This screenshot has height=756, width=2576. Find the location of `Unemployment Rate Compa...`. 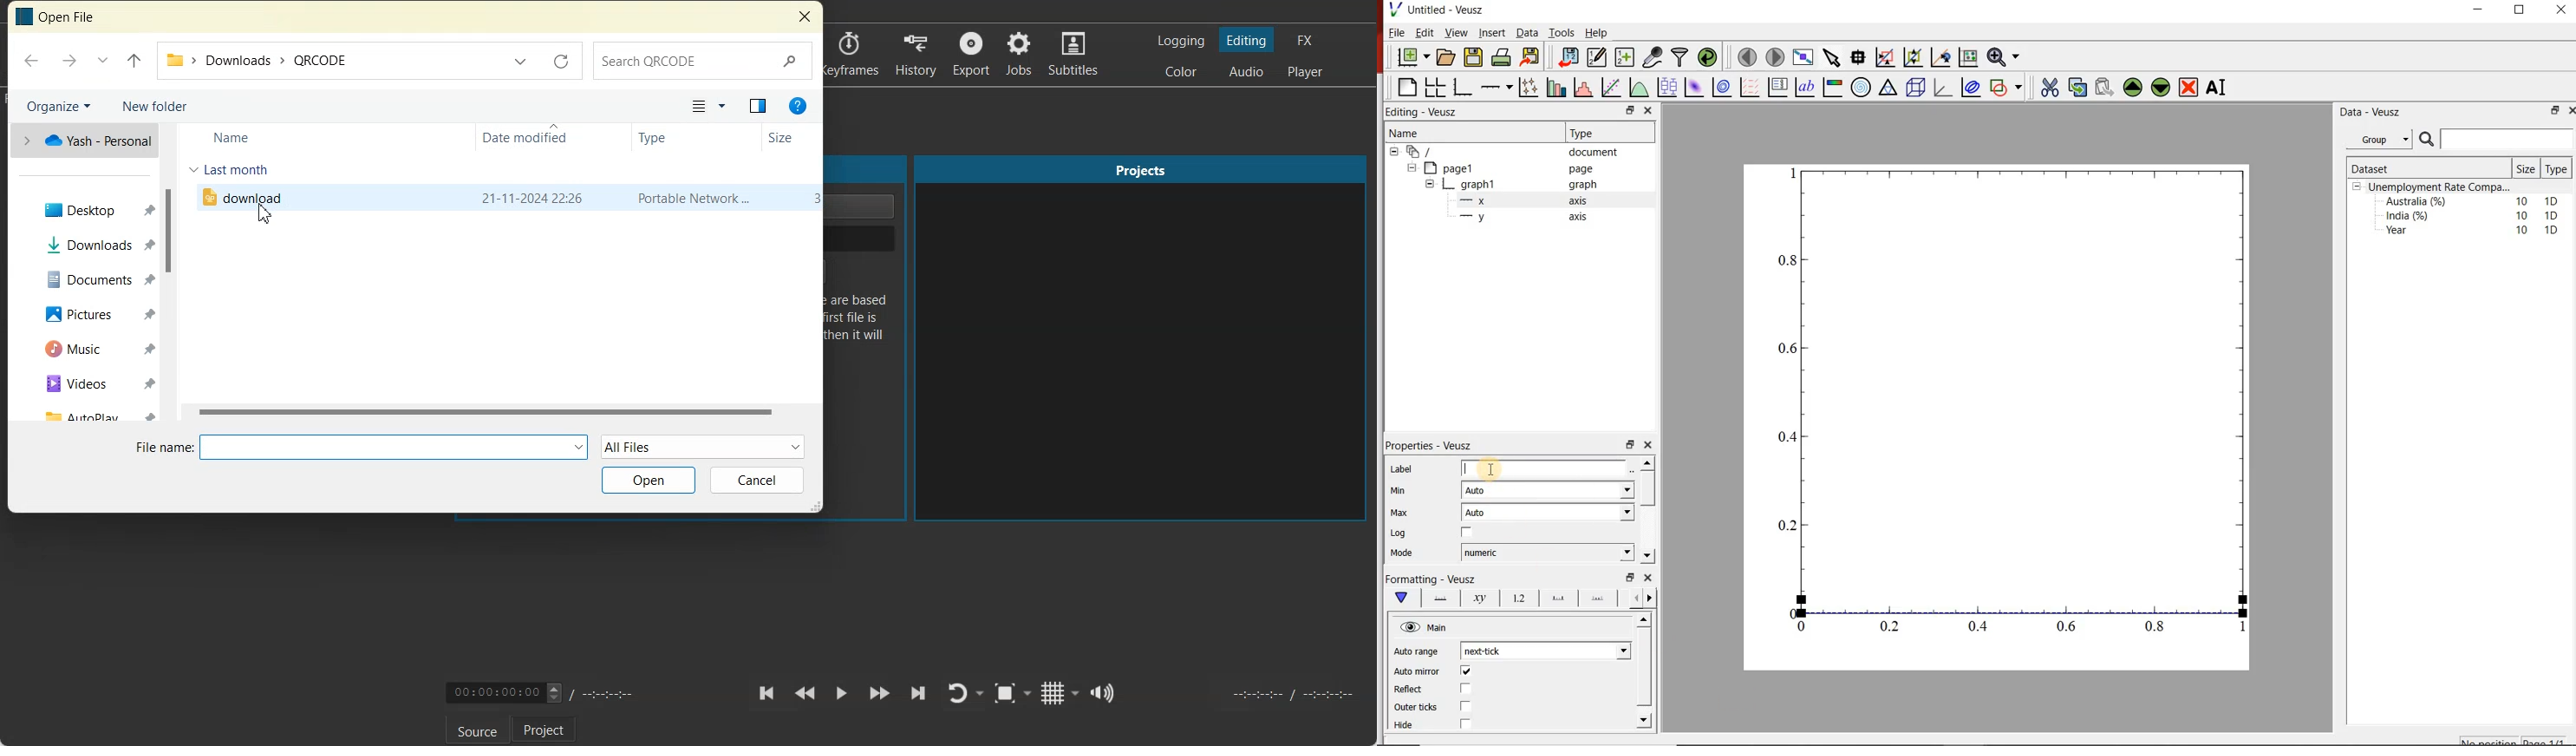

Unemployment Rate Compa... is located at coordinates (2441, 187).